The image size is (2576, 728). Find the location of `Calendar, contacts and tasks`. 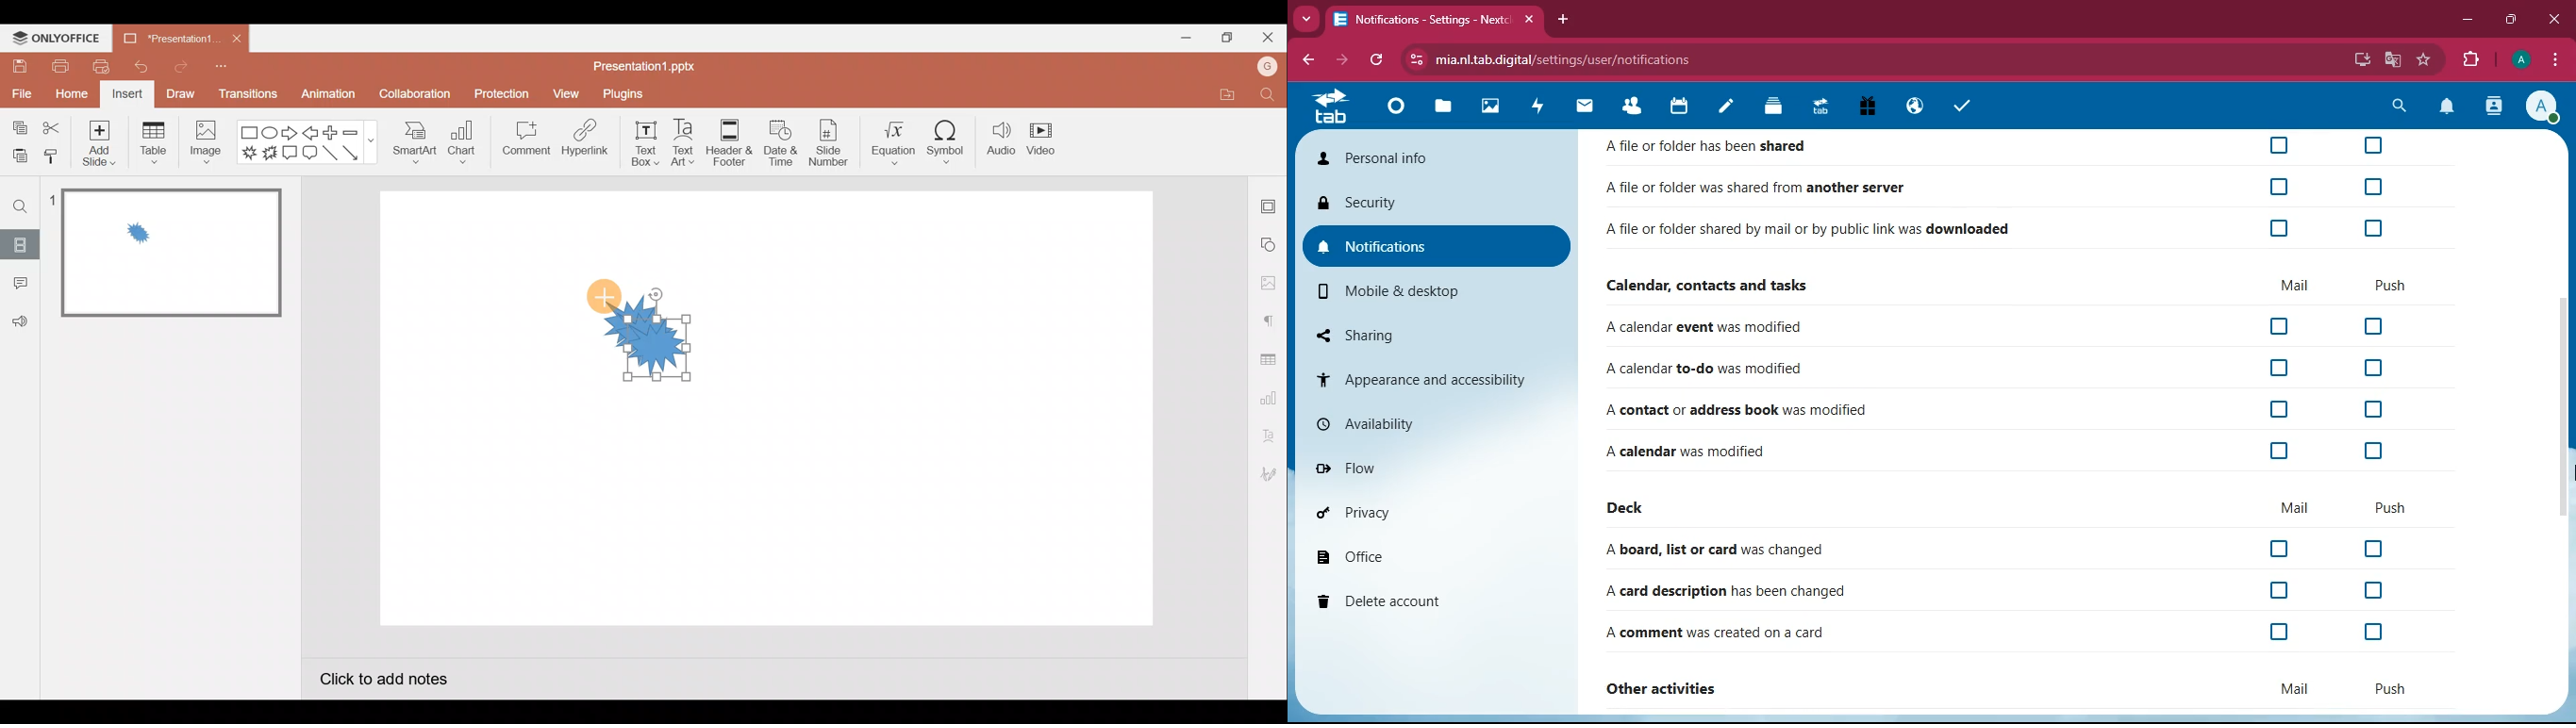

Calendar, contacts and tasks is located at coordinates (1719, 287).